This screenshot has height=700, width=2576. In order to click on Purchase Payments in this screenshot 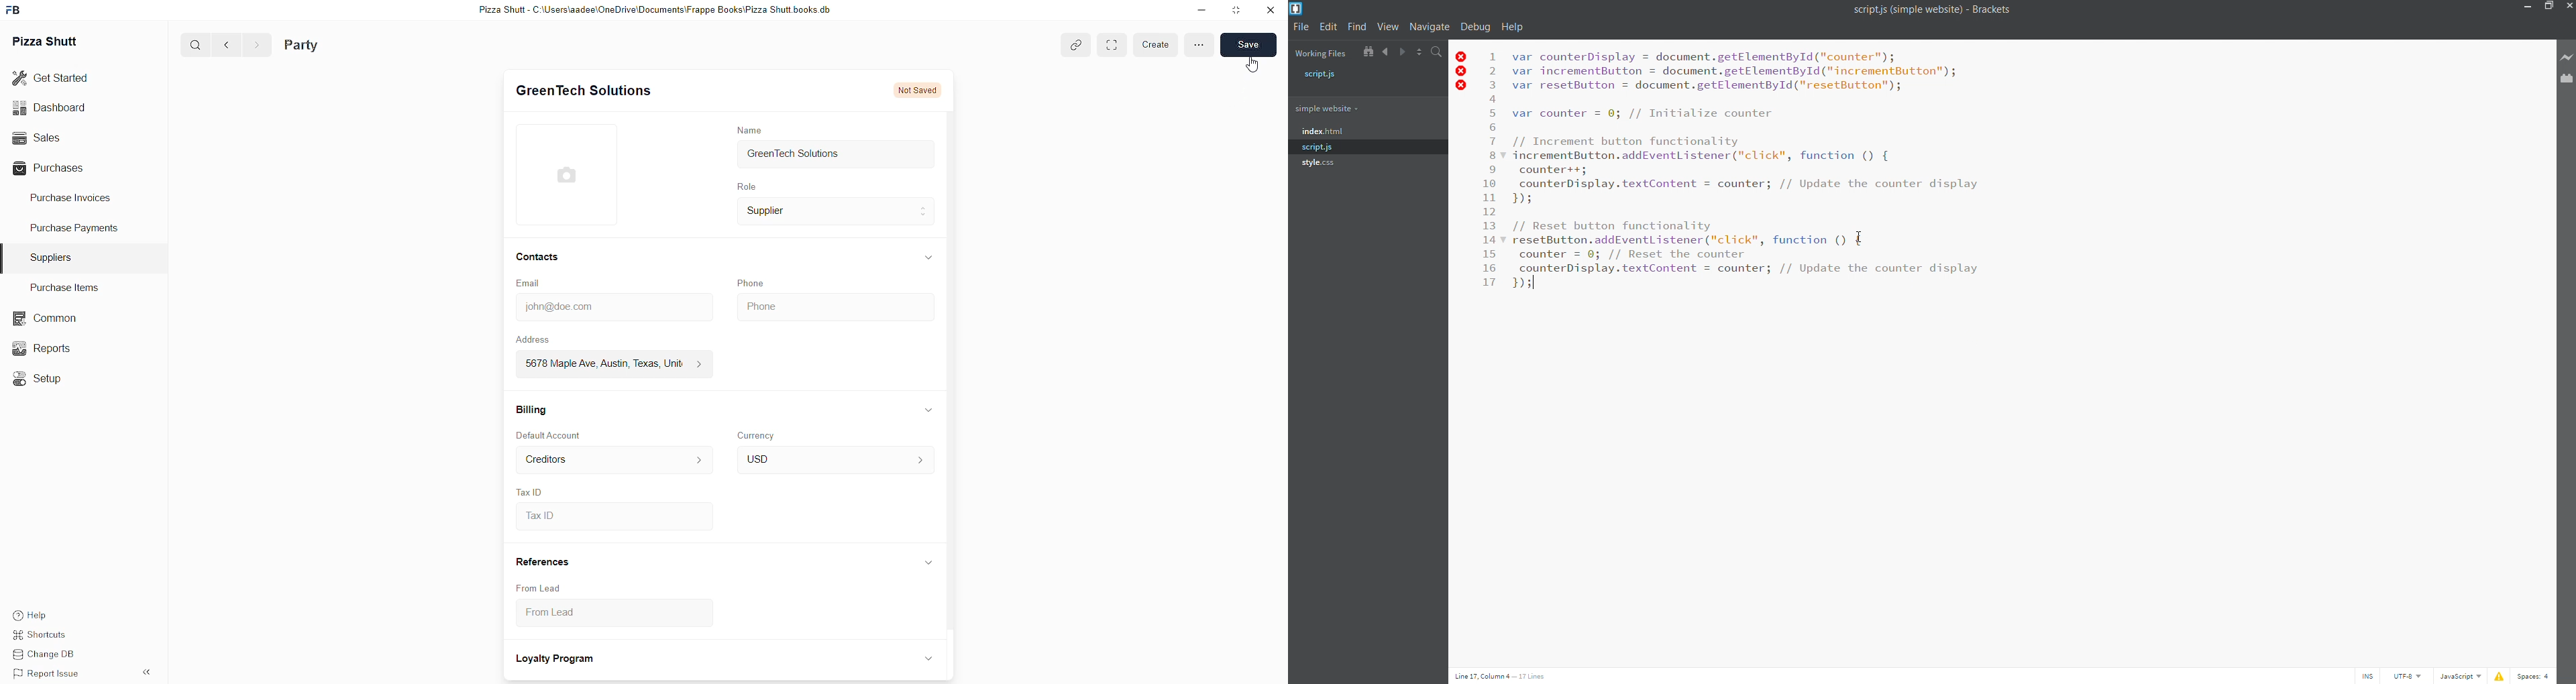, I will do `click(76, 230)`.